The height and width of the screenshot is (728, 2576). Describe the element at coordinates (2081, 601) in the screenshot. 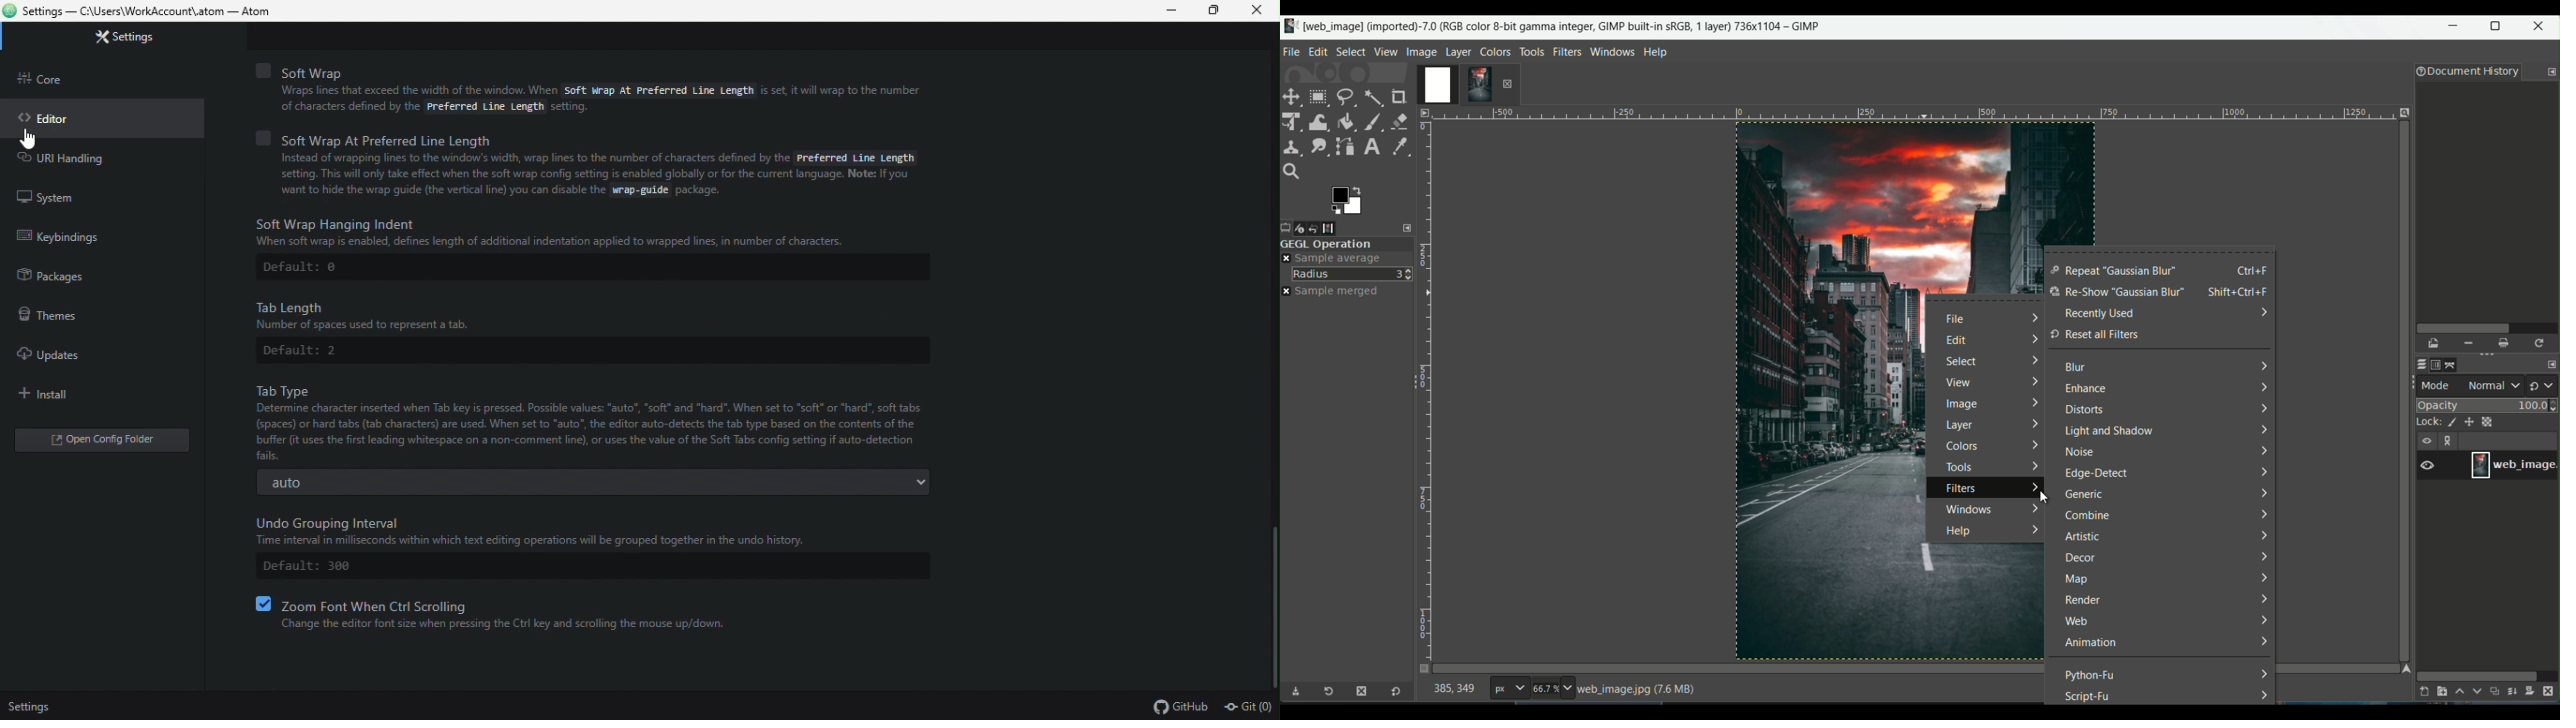

I see `render` at that location.